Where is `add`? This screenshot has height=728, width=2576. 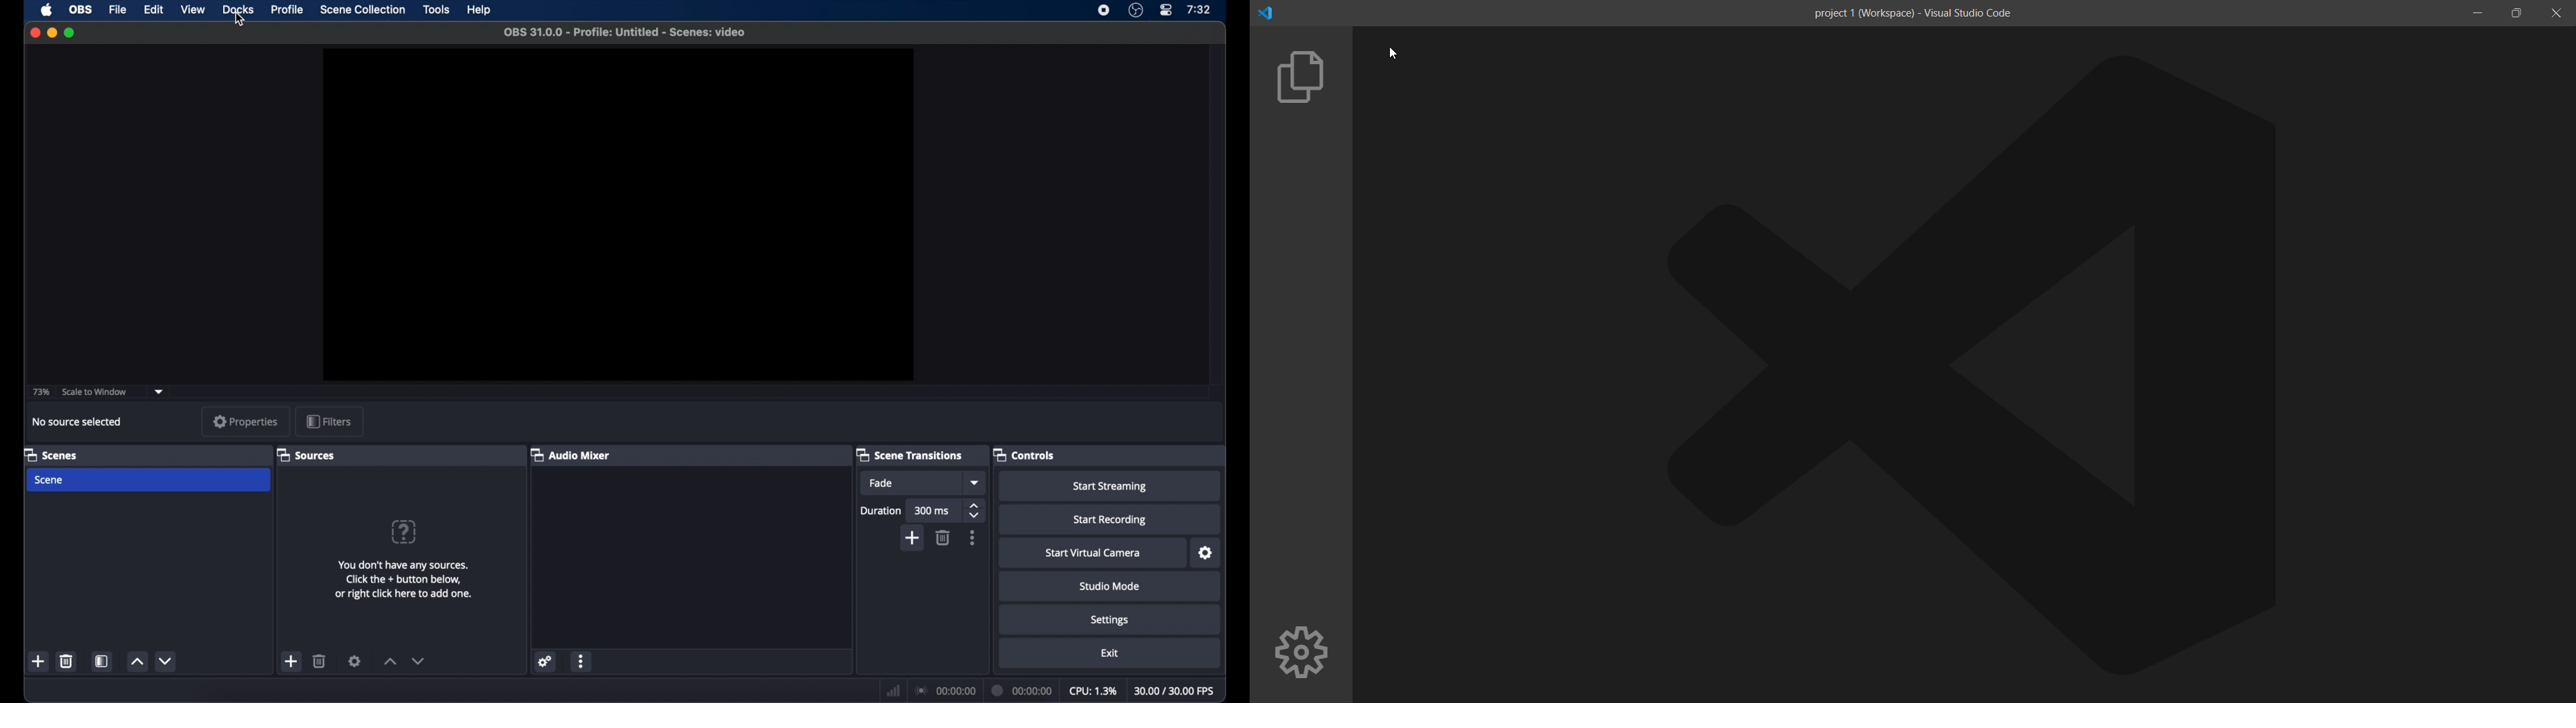 add is located at coordinates (914, 538).